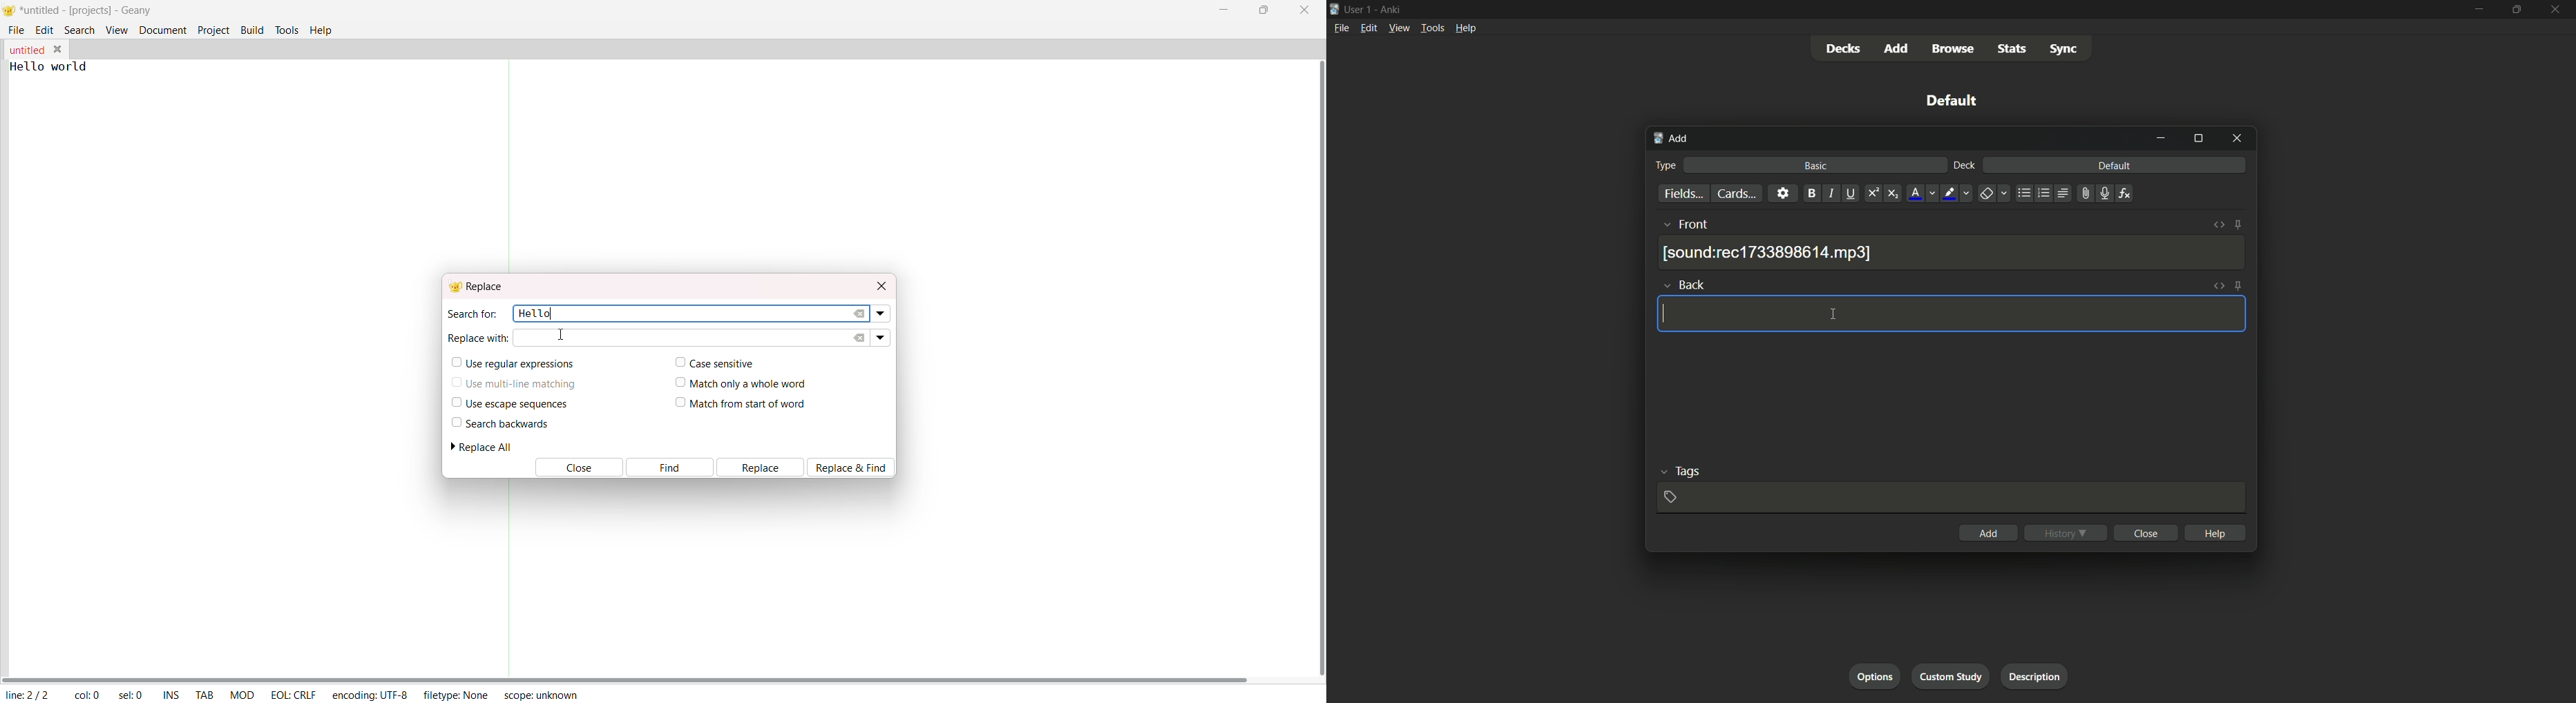 The image size is (2576, 728). What do you see at coordinates (1987, 533) in the screenshot?
I see `add` at bounding box center [1987, 533].